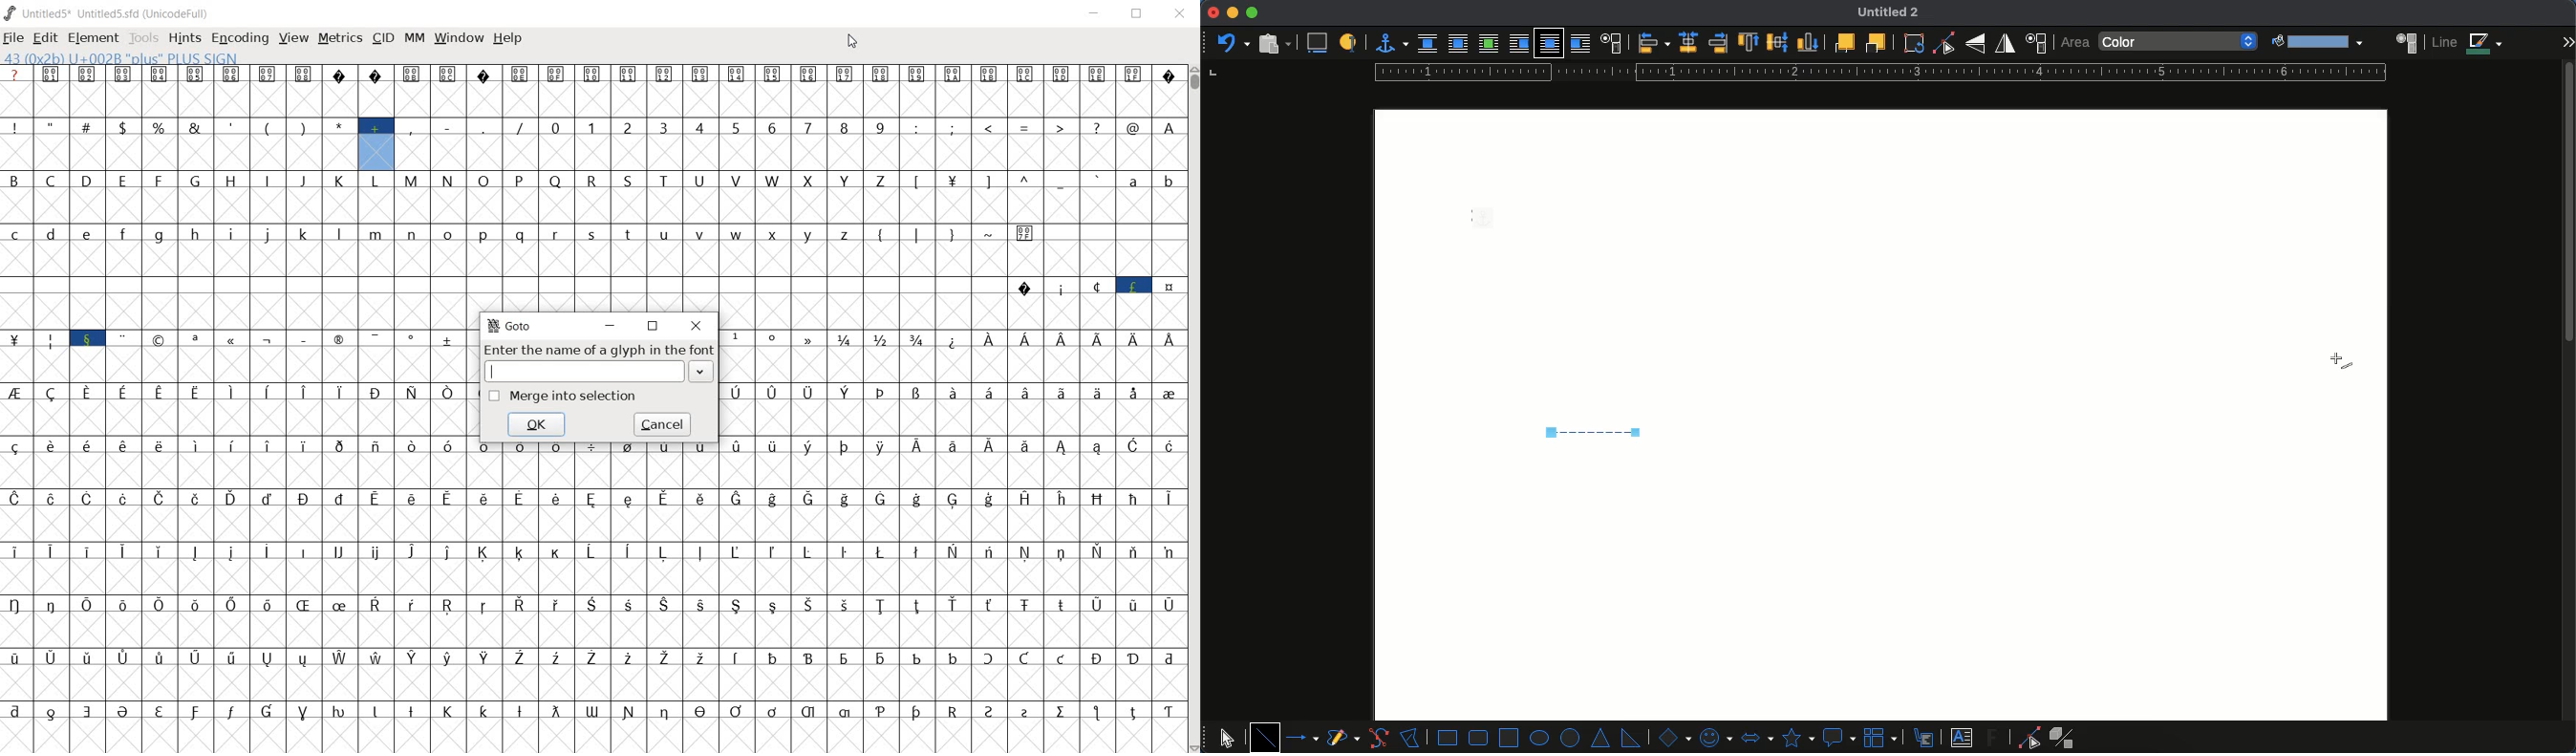 The width and height of the screenshot is (2576, 756). Describe the element at coordinates (183, 38) in the screenshot. I see `hints` at that location.